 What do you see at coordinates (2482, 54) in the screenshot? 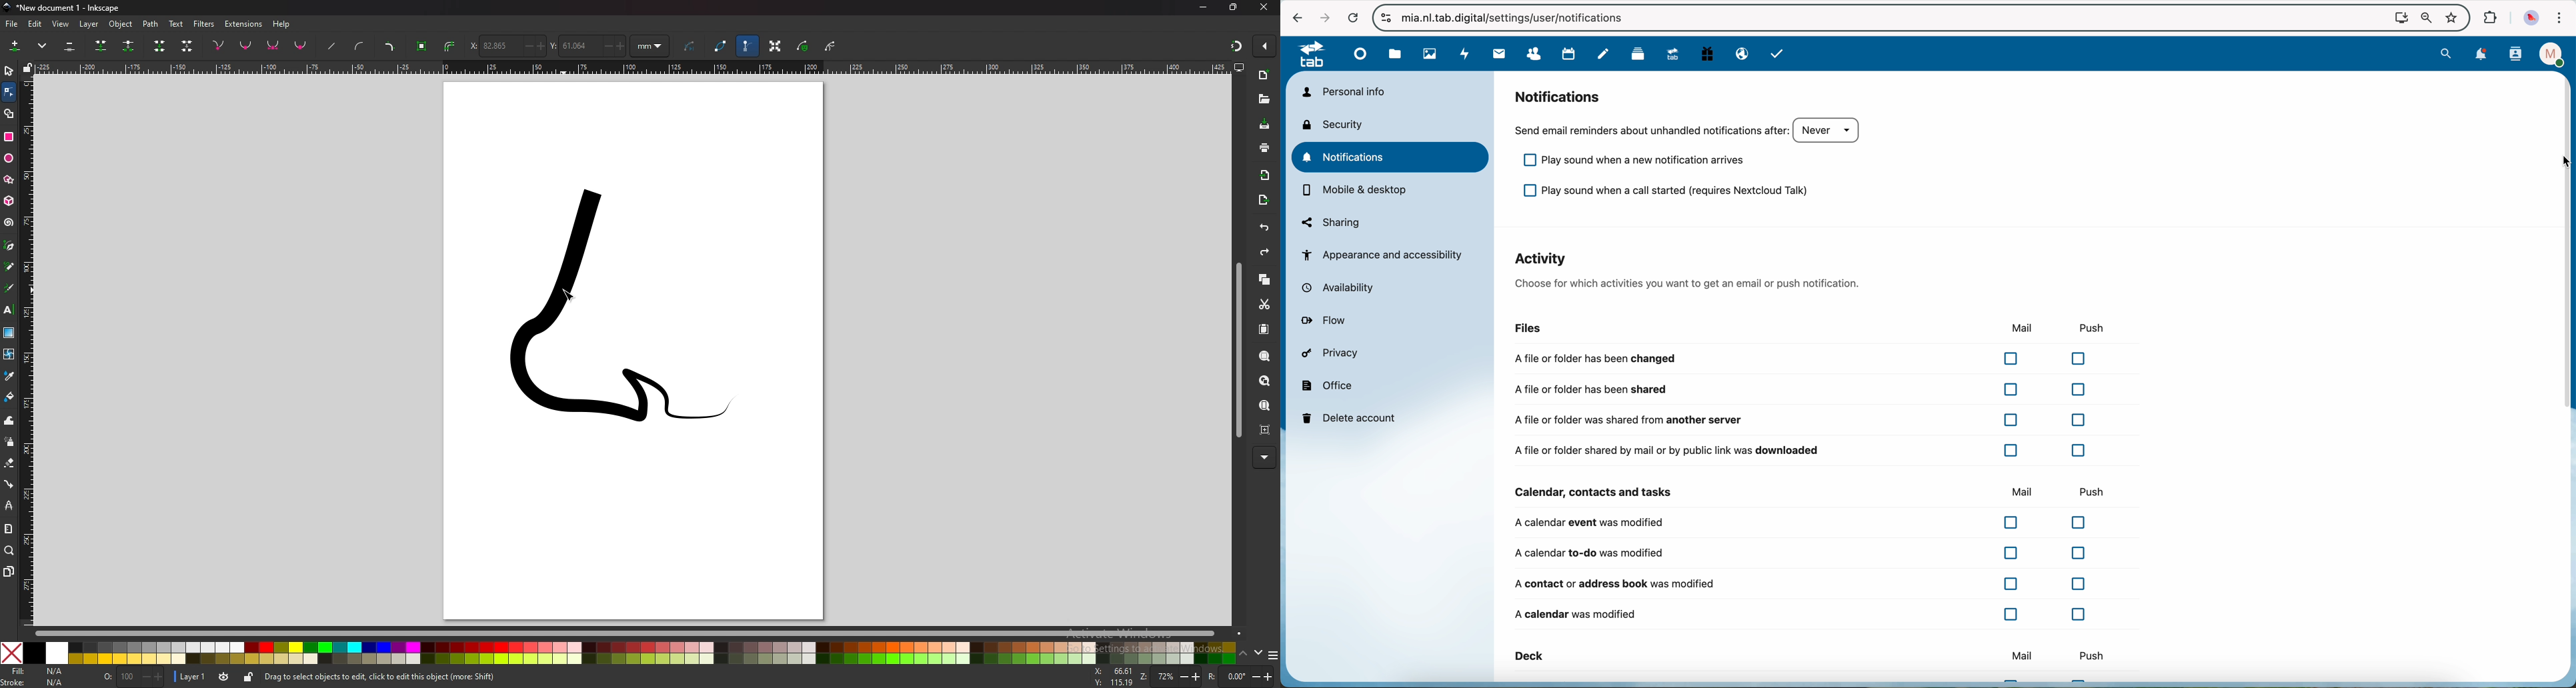
I see `notifications` at bounding box center [2482, 54].